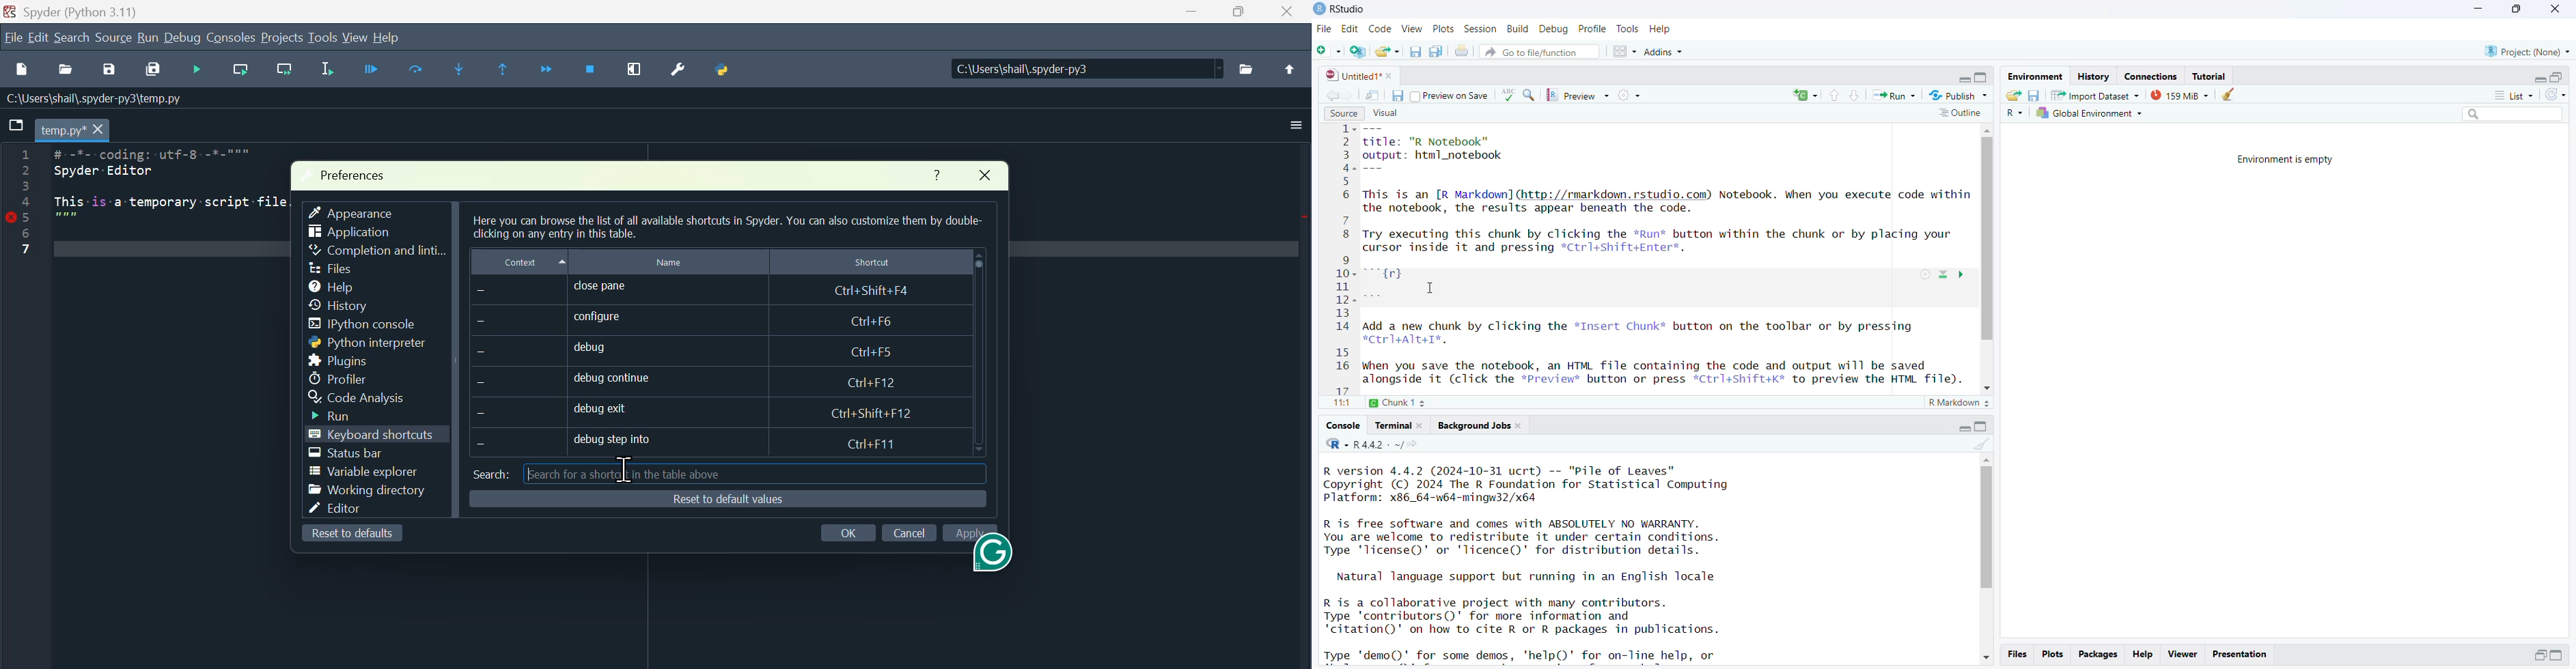 The image size is (2576, 672). I want to click on Environment is empty, so click(2290, 159).